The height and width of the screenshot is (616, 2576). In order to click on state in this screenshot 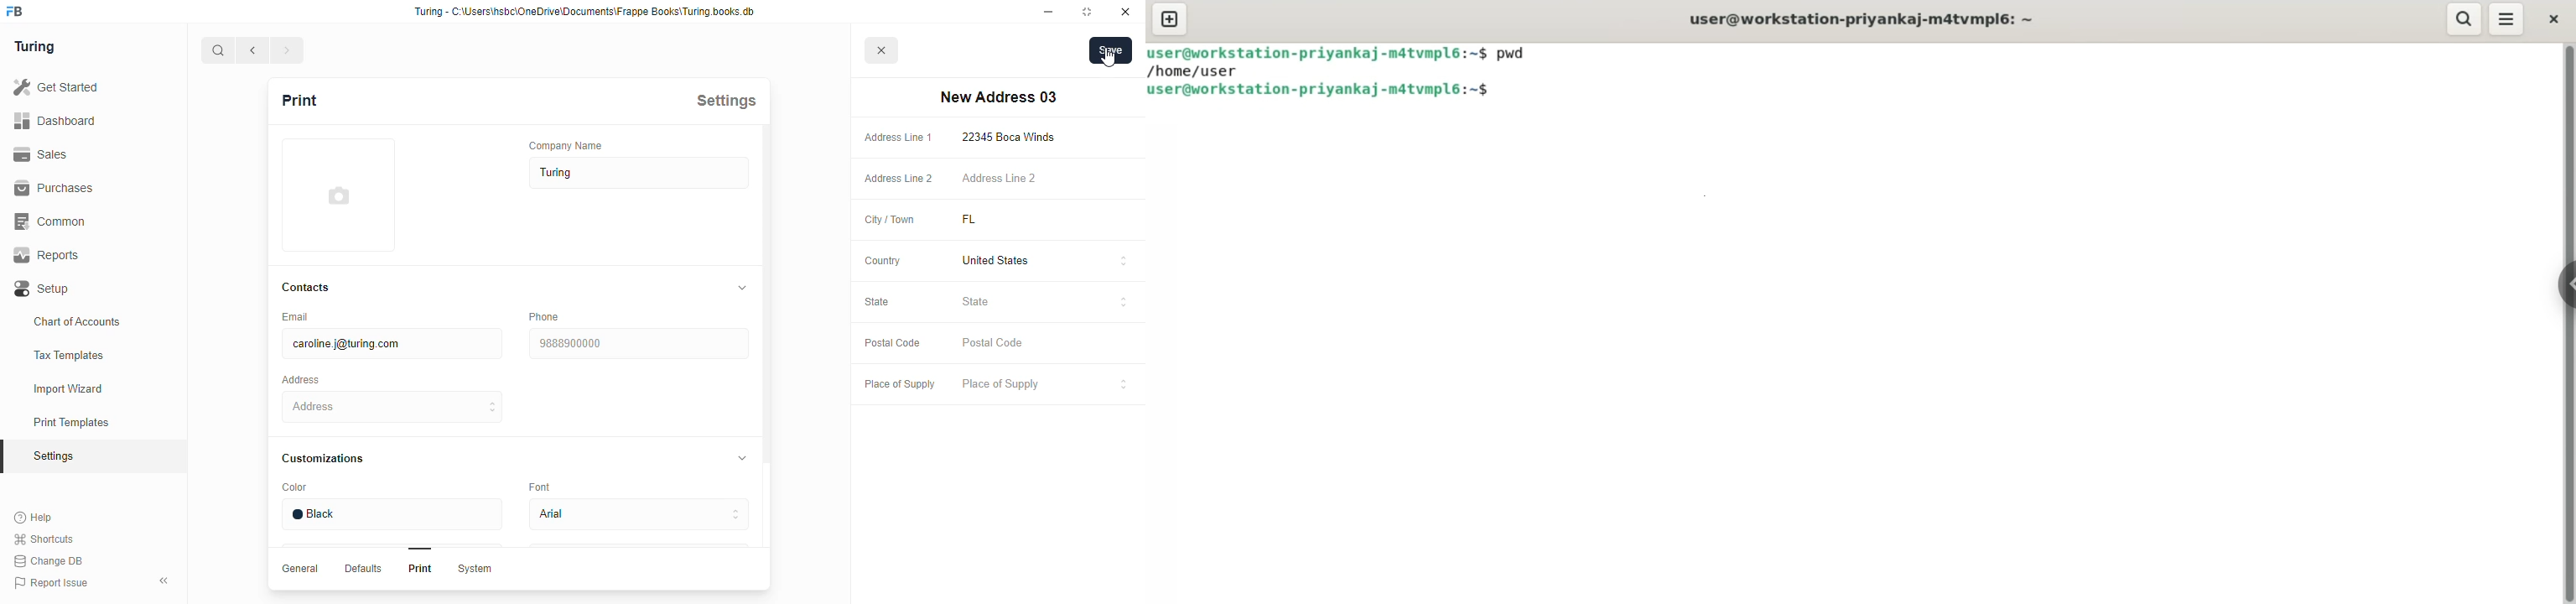, I will do `click(1045, 304)`.